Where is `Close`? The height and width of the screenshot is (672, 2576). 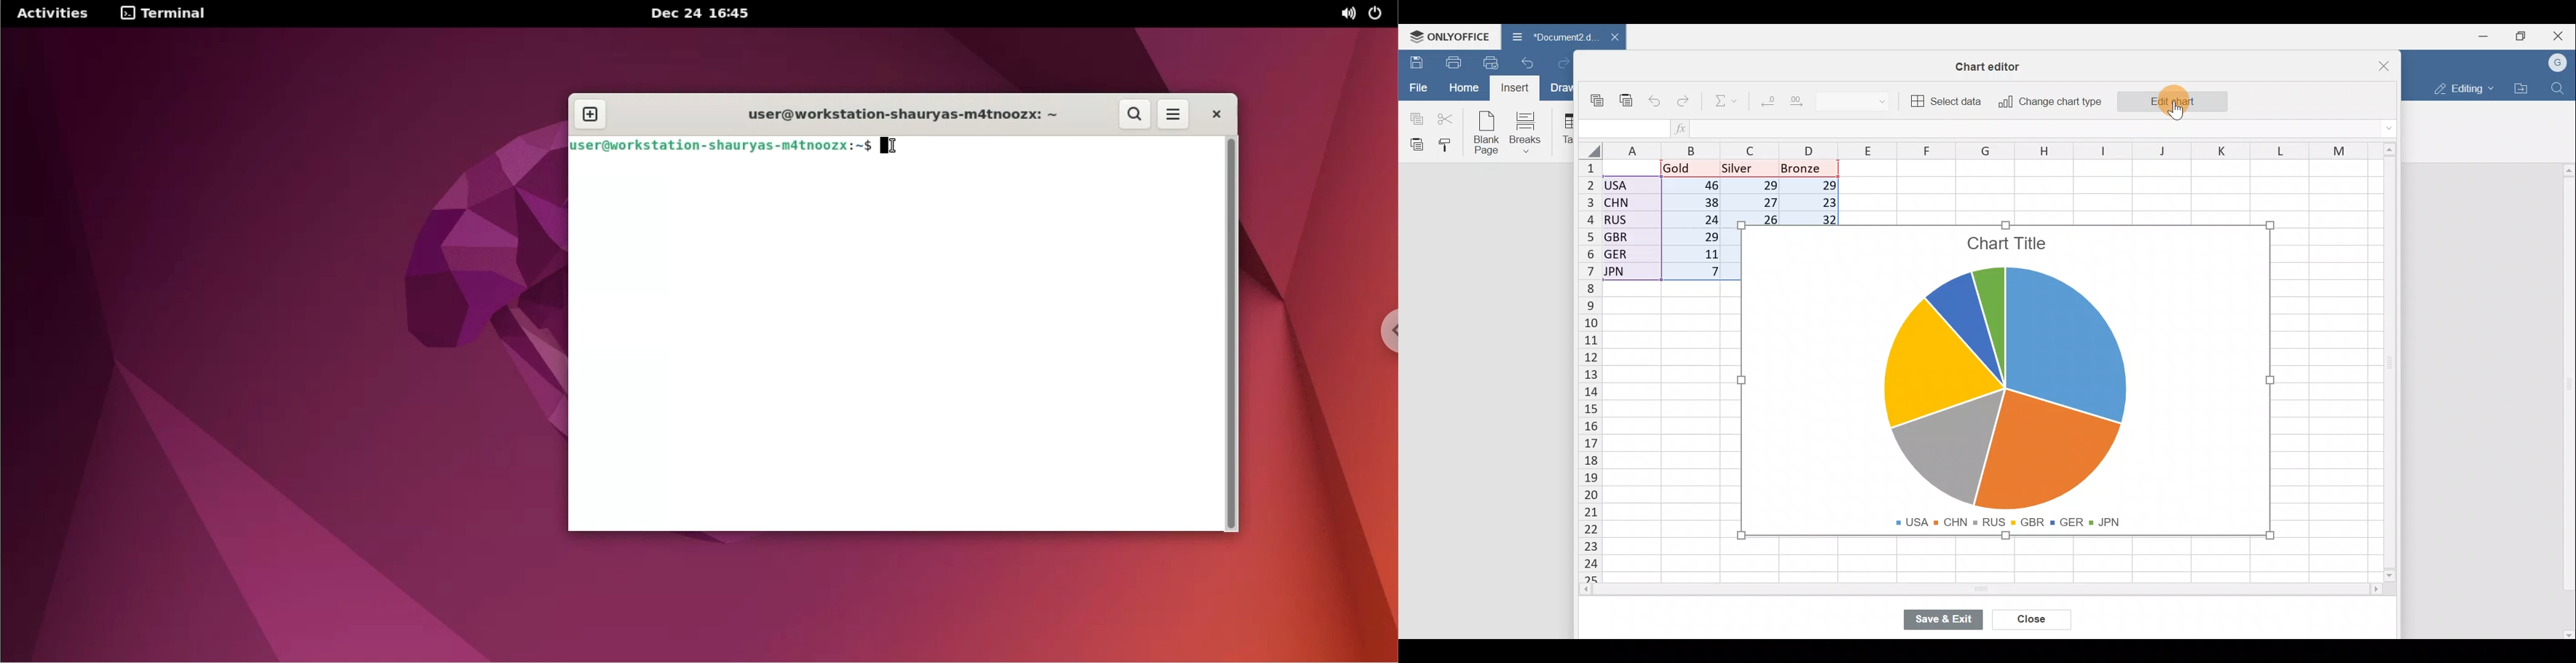
Close is located at coordinates (2386, 64).